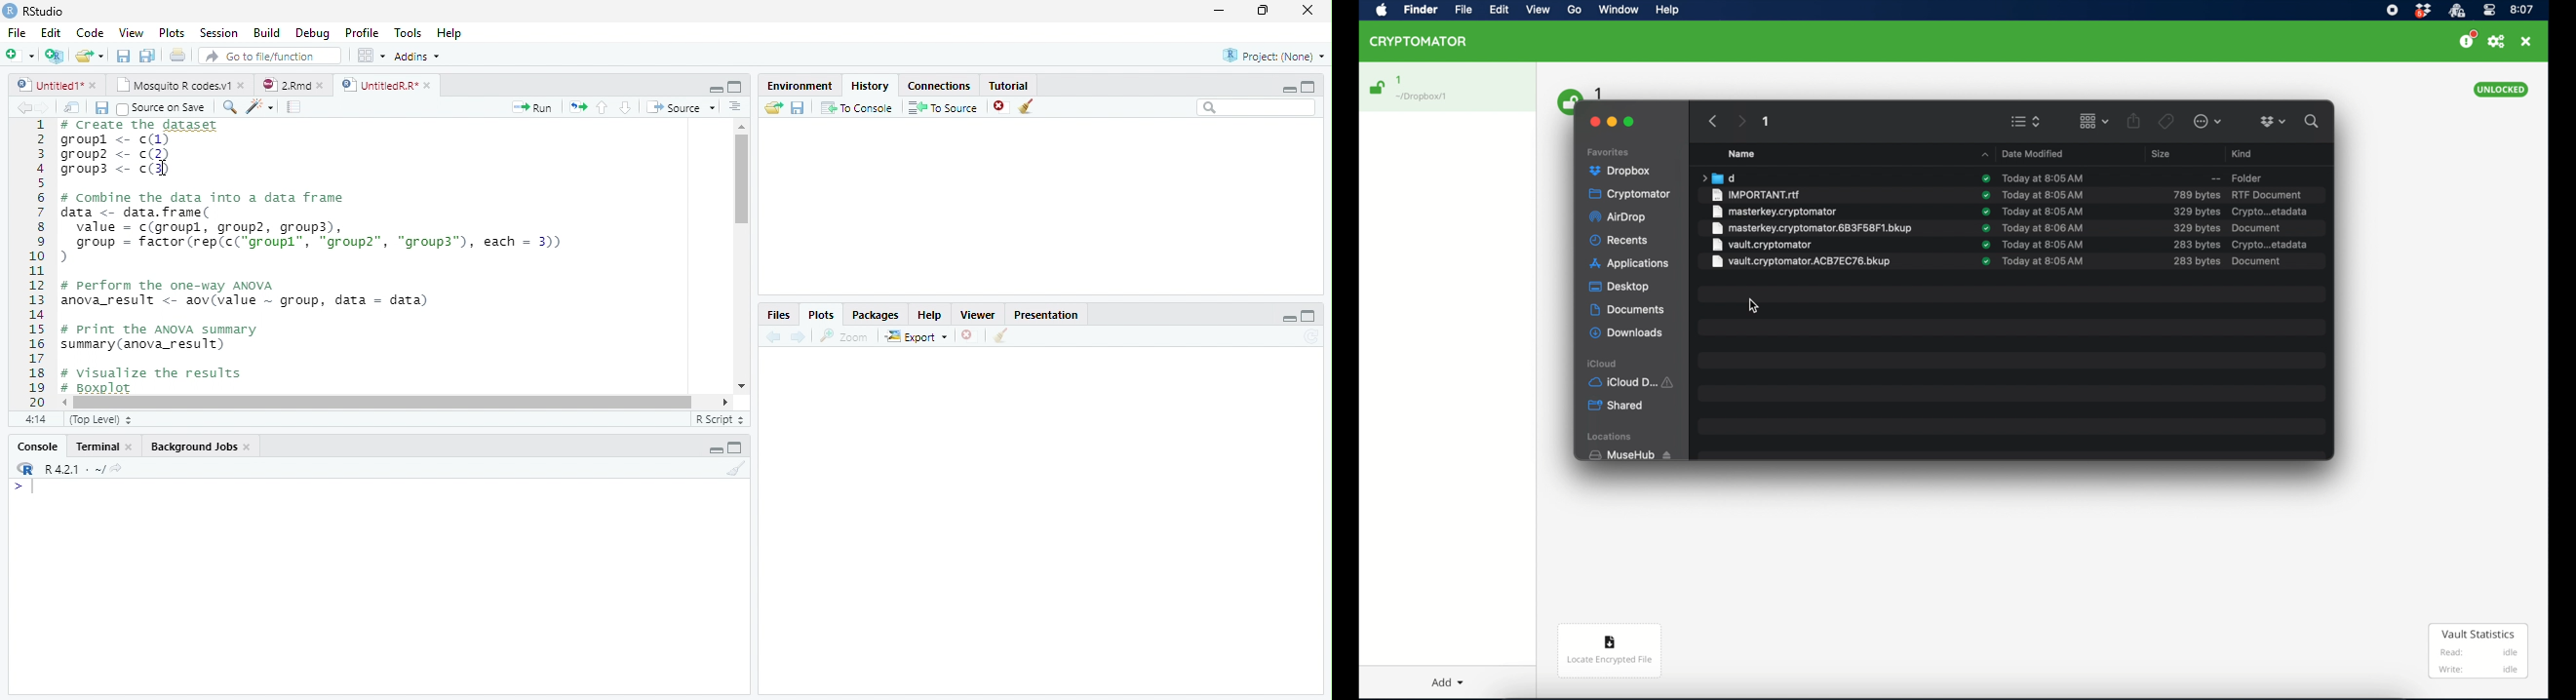 Image resolution: width=2576 pixels, height=700 pixels. I want to click on maximize, so click(1311, 86).